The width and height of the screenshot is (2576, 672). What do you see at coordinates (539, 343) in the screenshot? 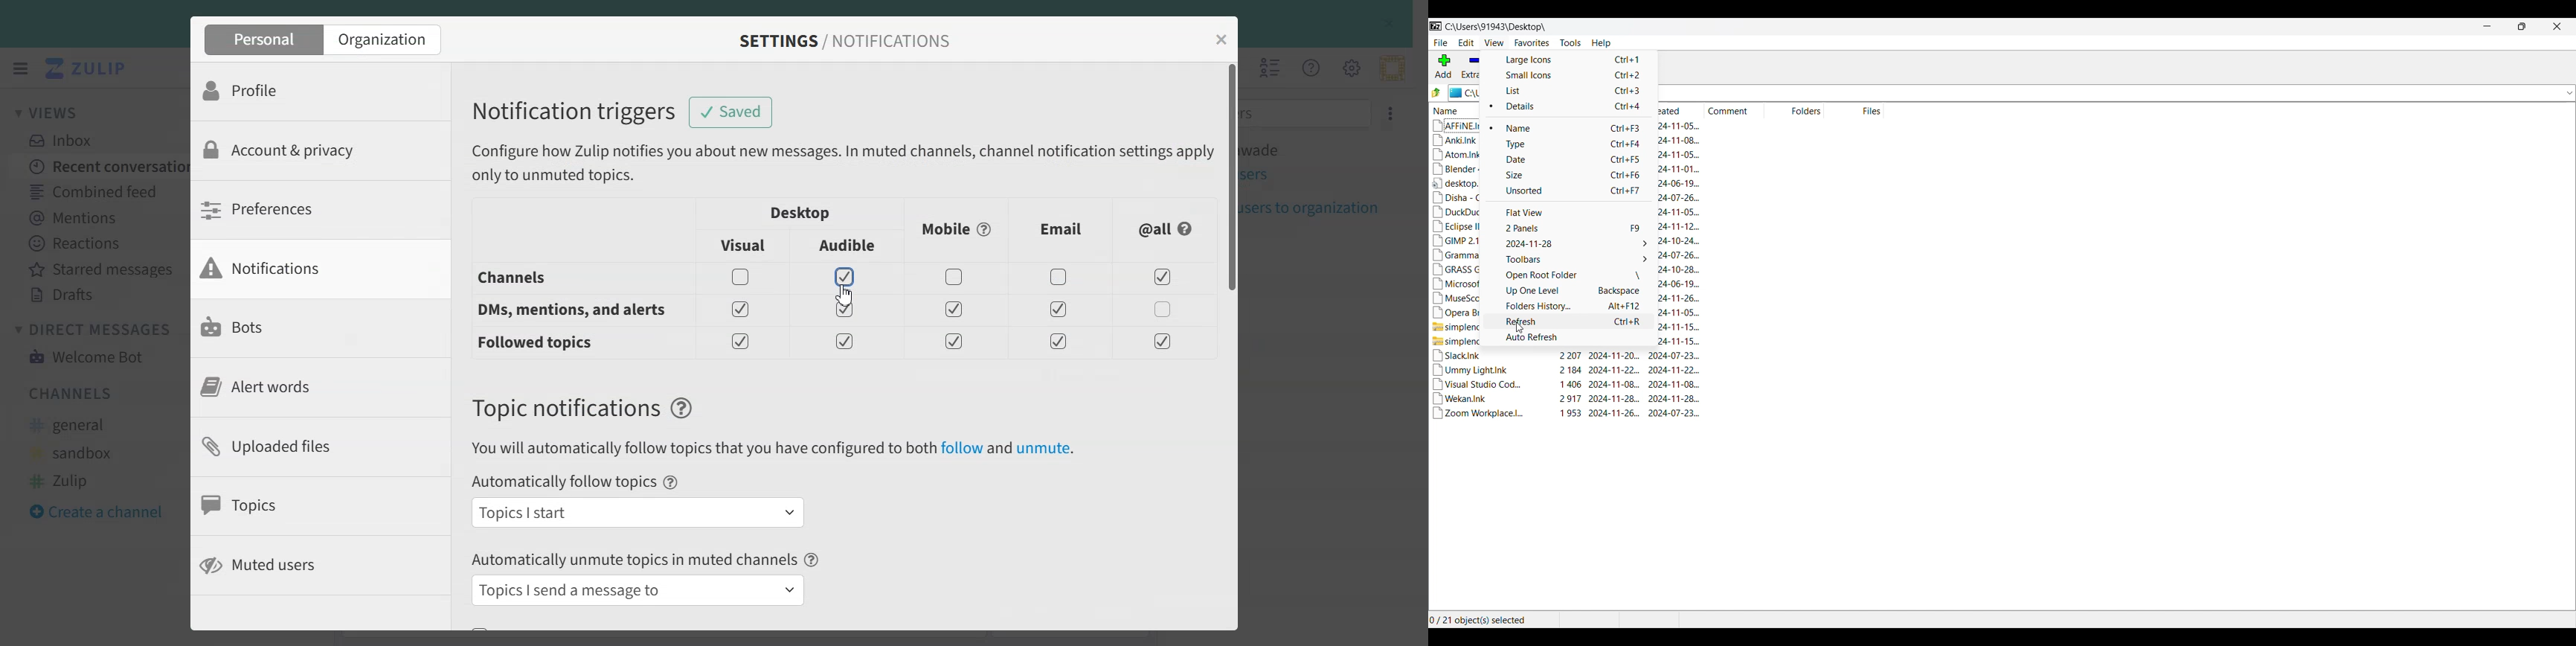
I see `Followed topis` at bounding box center [539, 343].